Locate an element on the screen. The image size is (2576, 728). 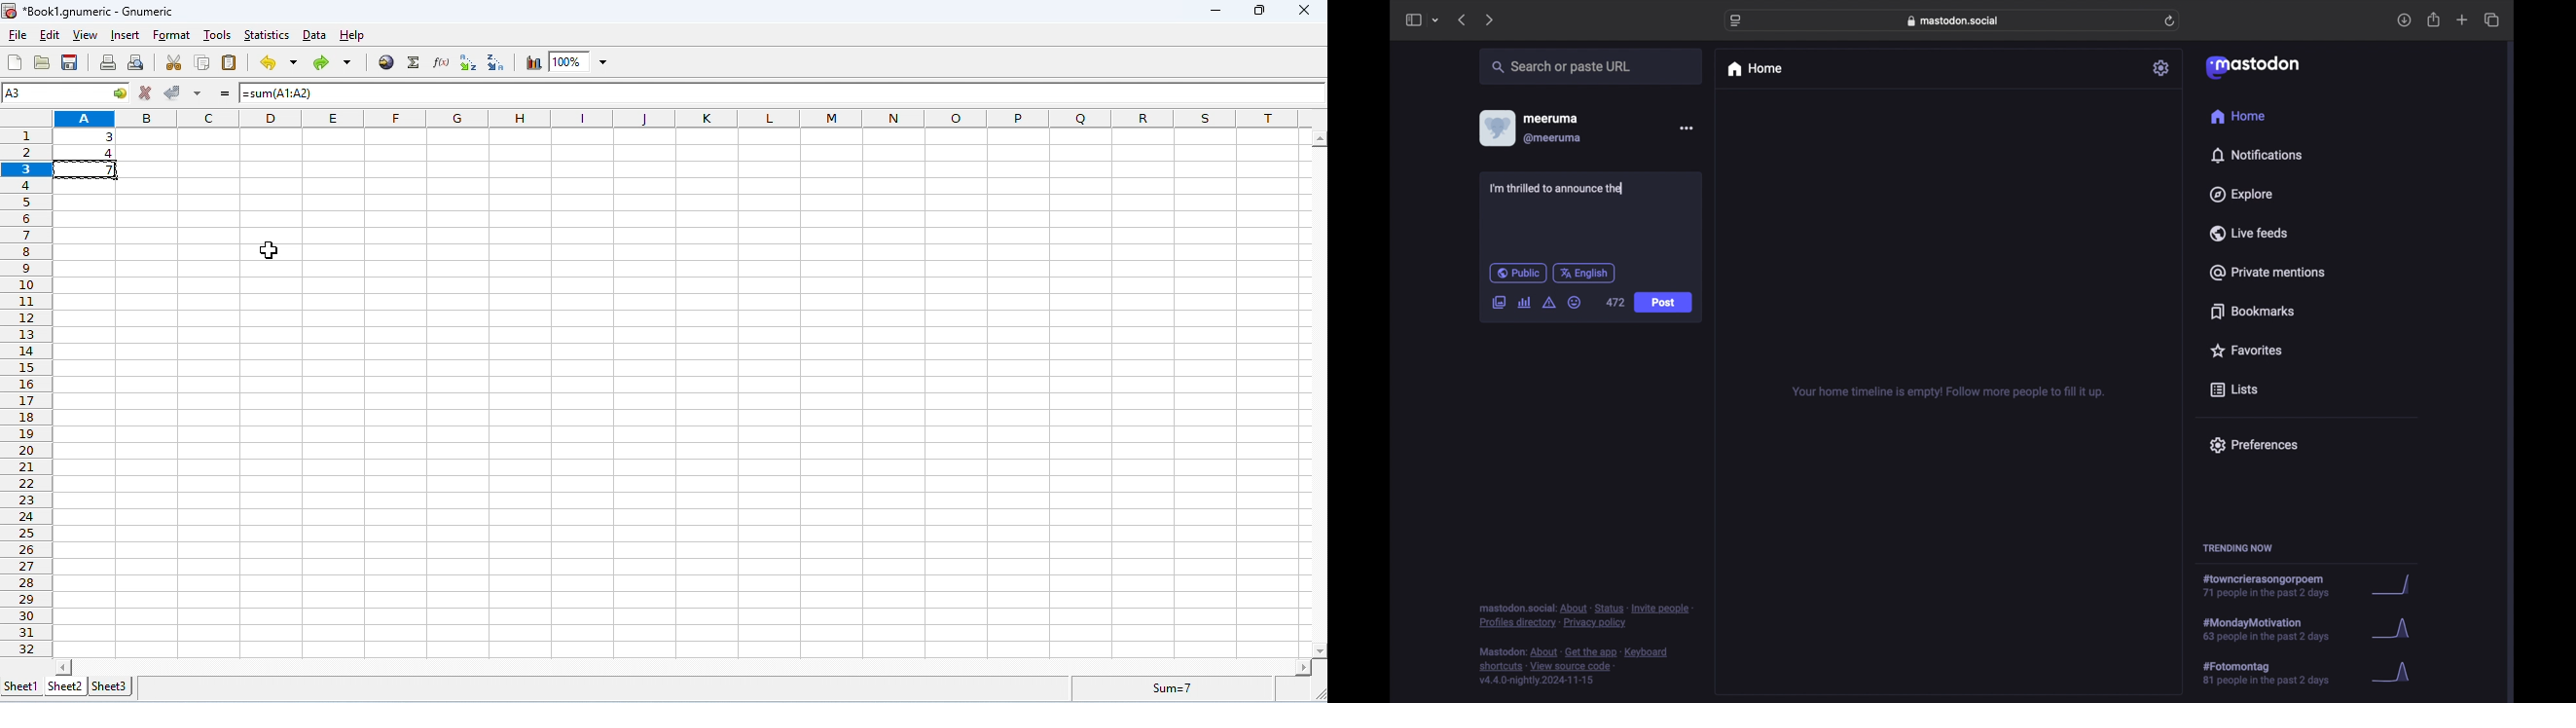
chart is located at coordinates (531, 62).